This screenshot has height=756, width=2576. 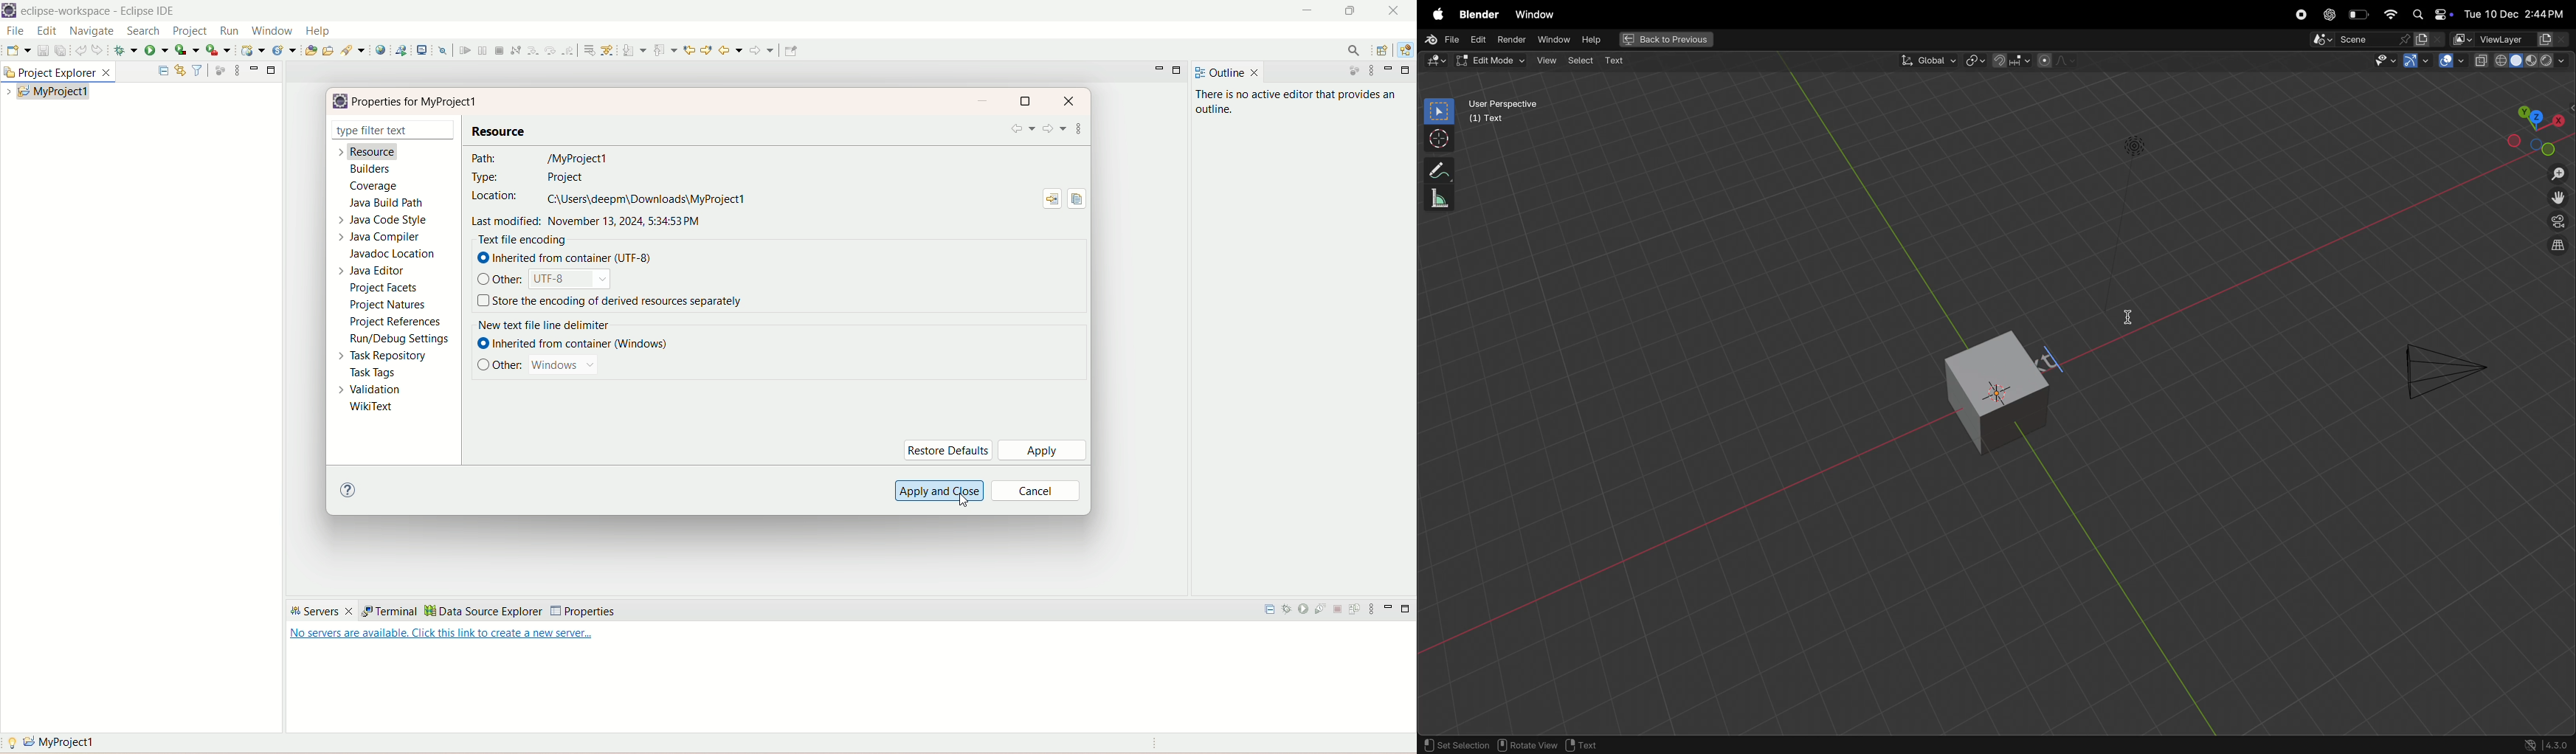 What do you see at coordinates (2390, 14) in the screenshot?
I see `wifi` at bounding box center [2390, 14].